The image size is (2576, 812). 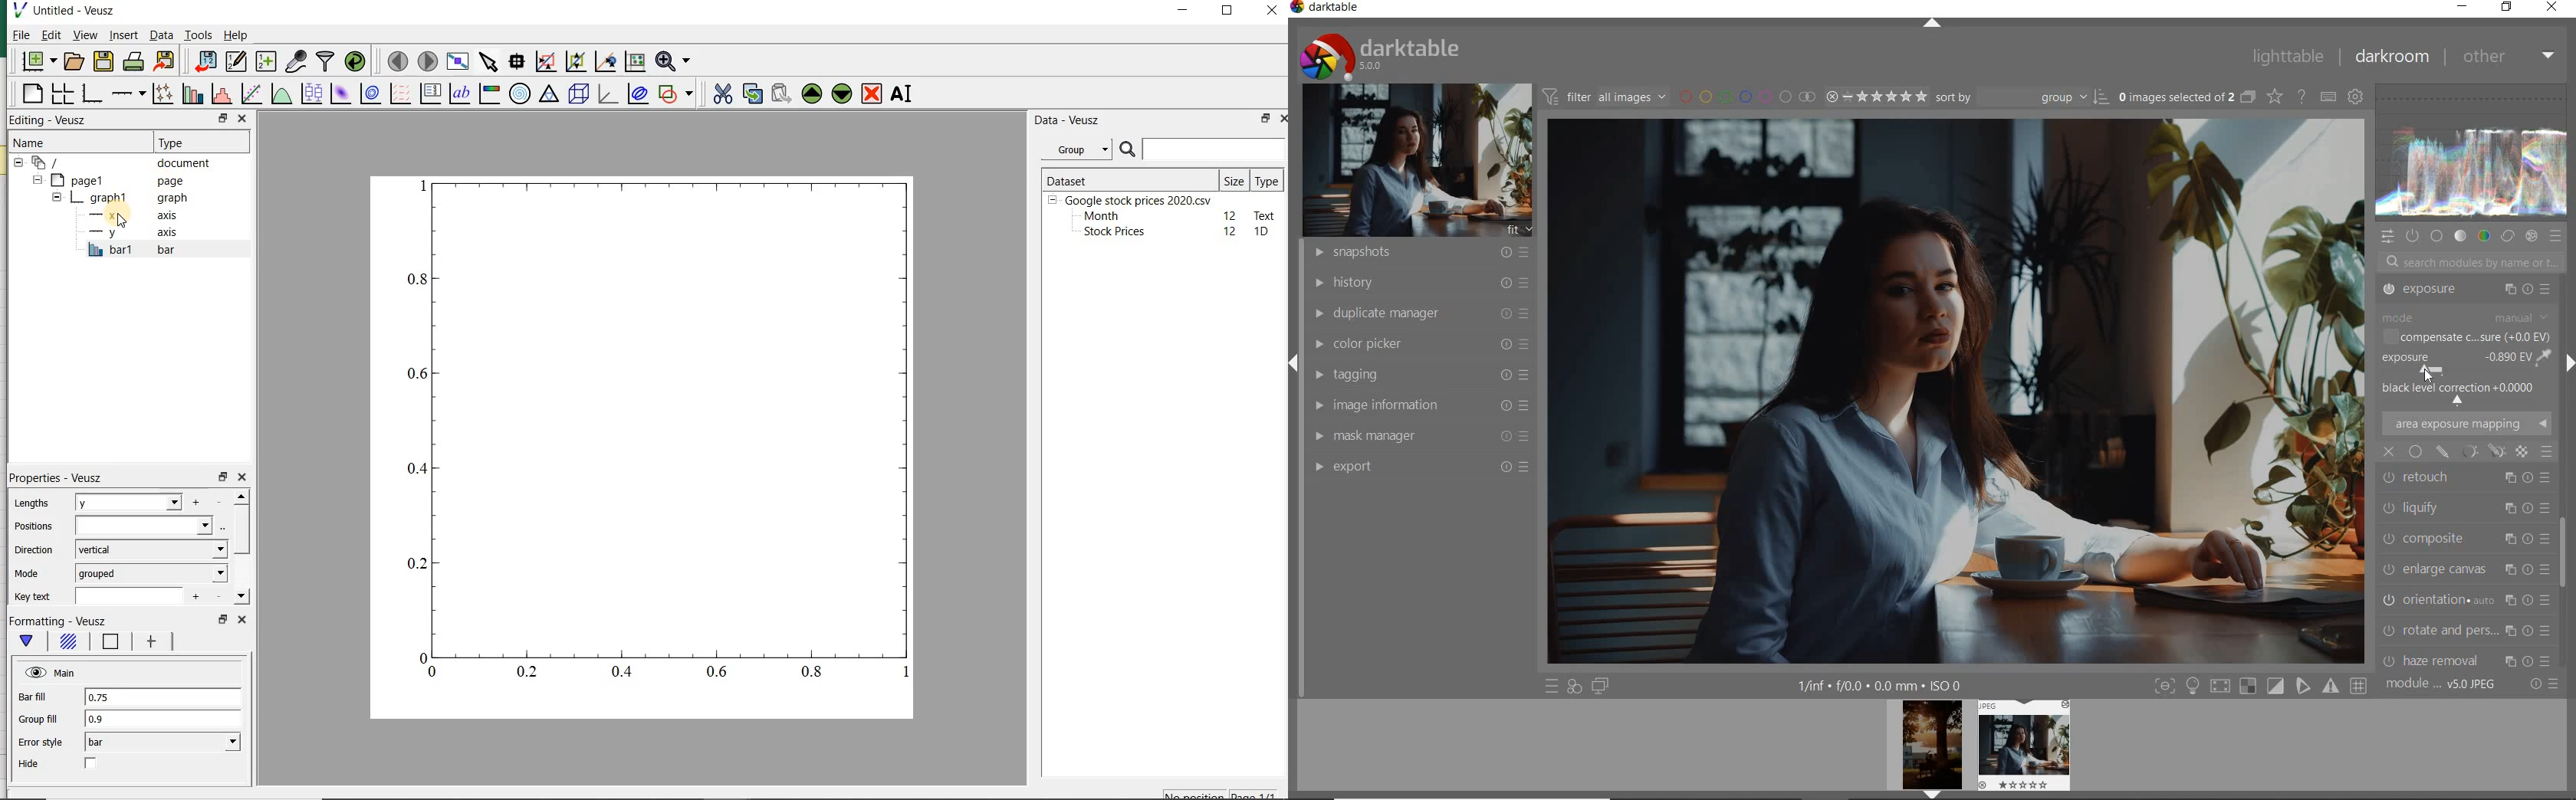 What do you see at coordinates (2464, 355) in the screenshot?
I see `EXPOSURE` at bounding box center [2464, 355].